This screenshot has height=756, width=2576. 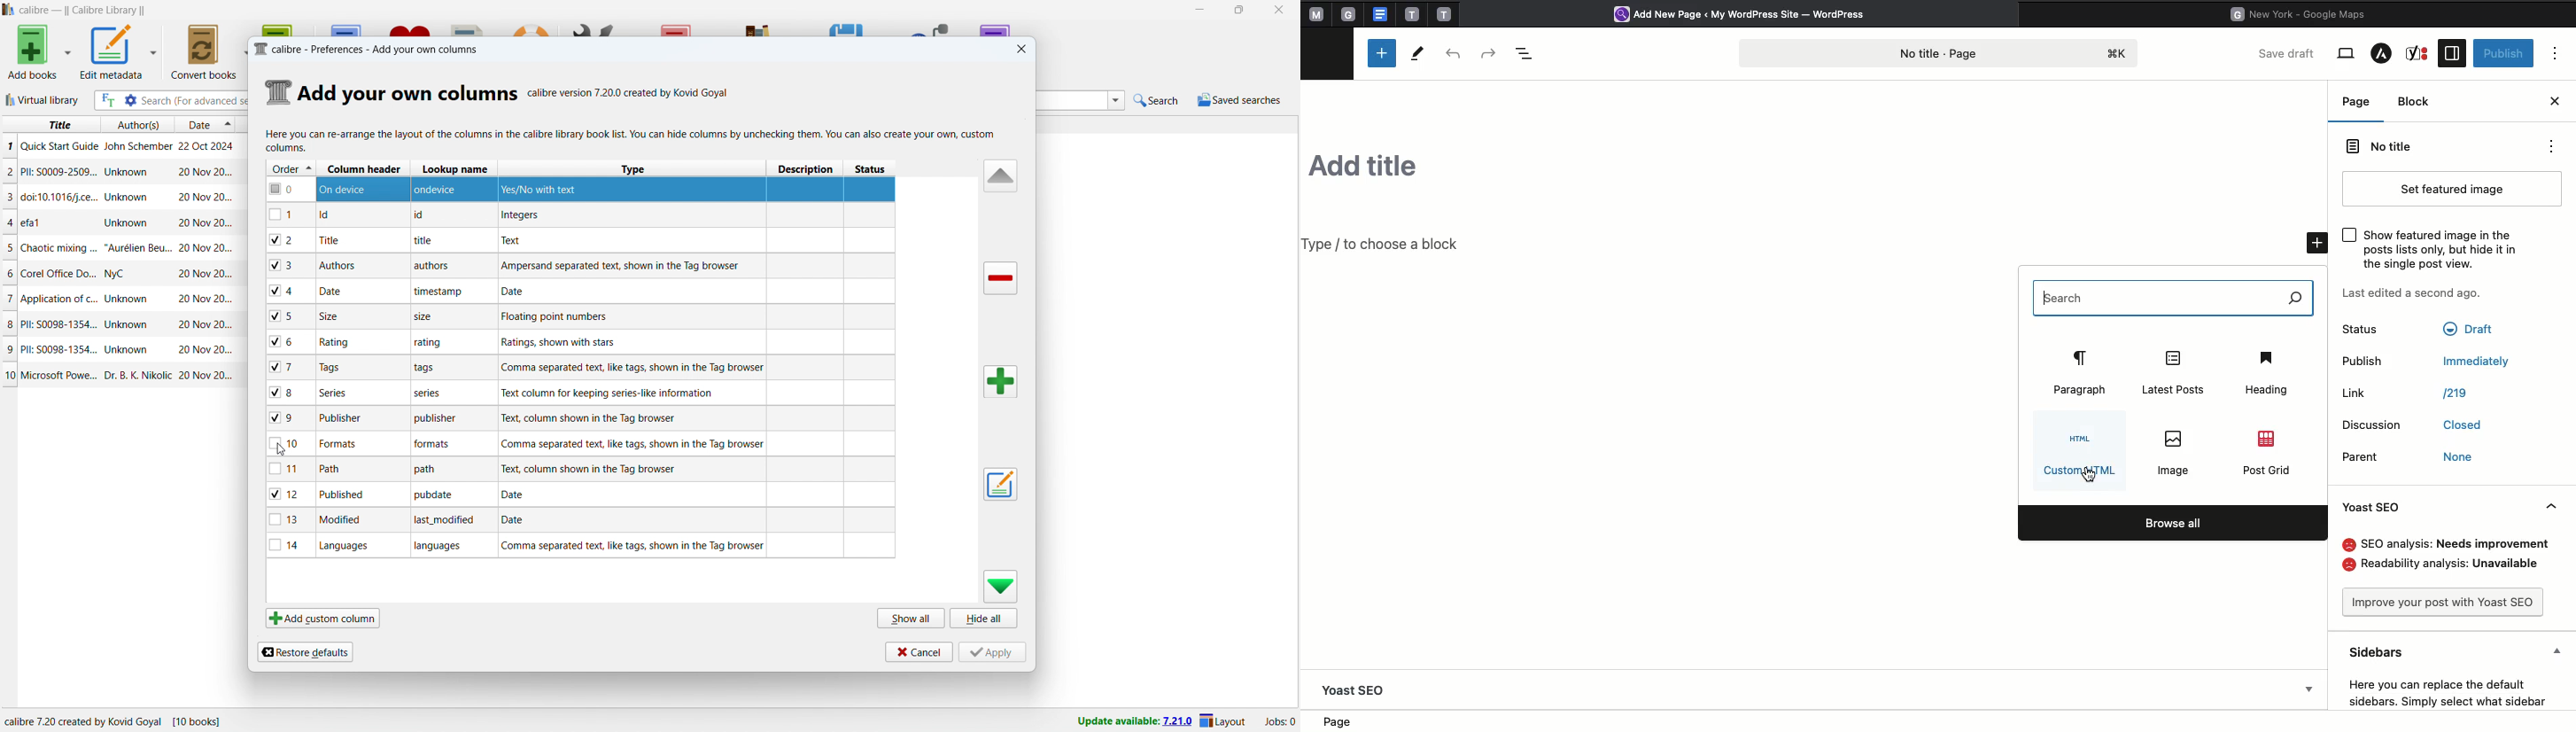 What do you see at coordinates (1412, 14) in the screenshot?
I see `tab` at bounding box center [1412, 14].